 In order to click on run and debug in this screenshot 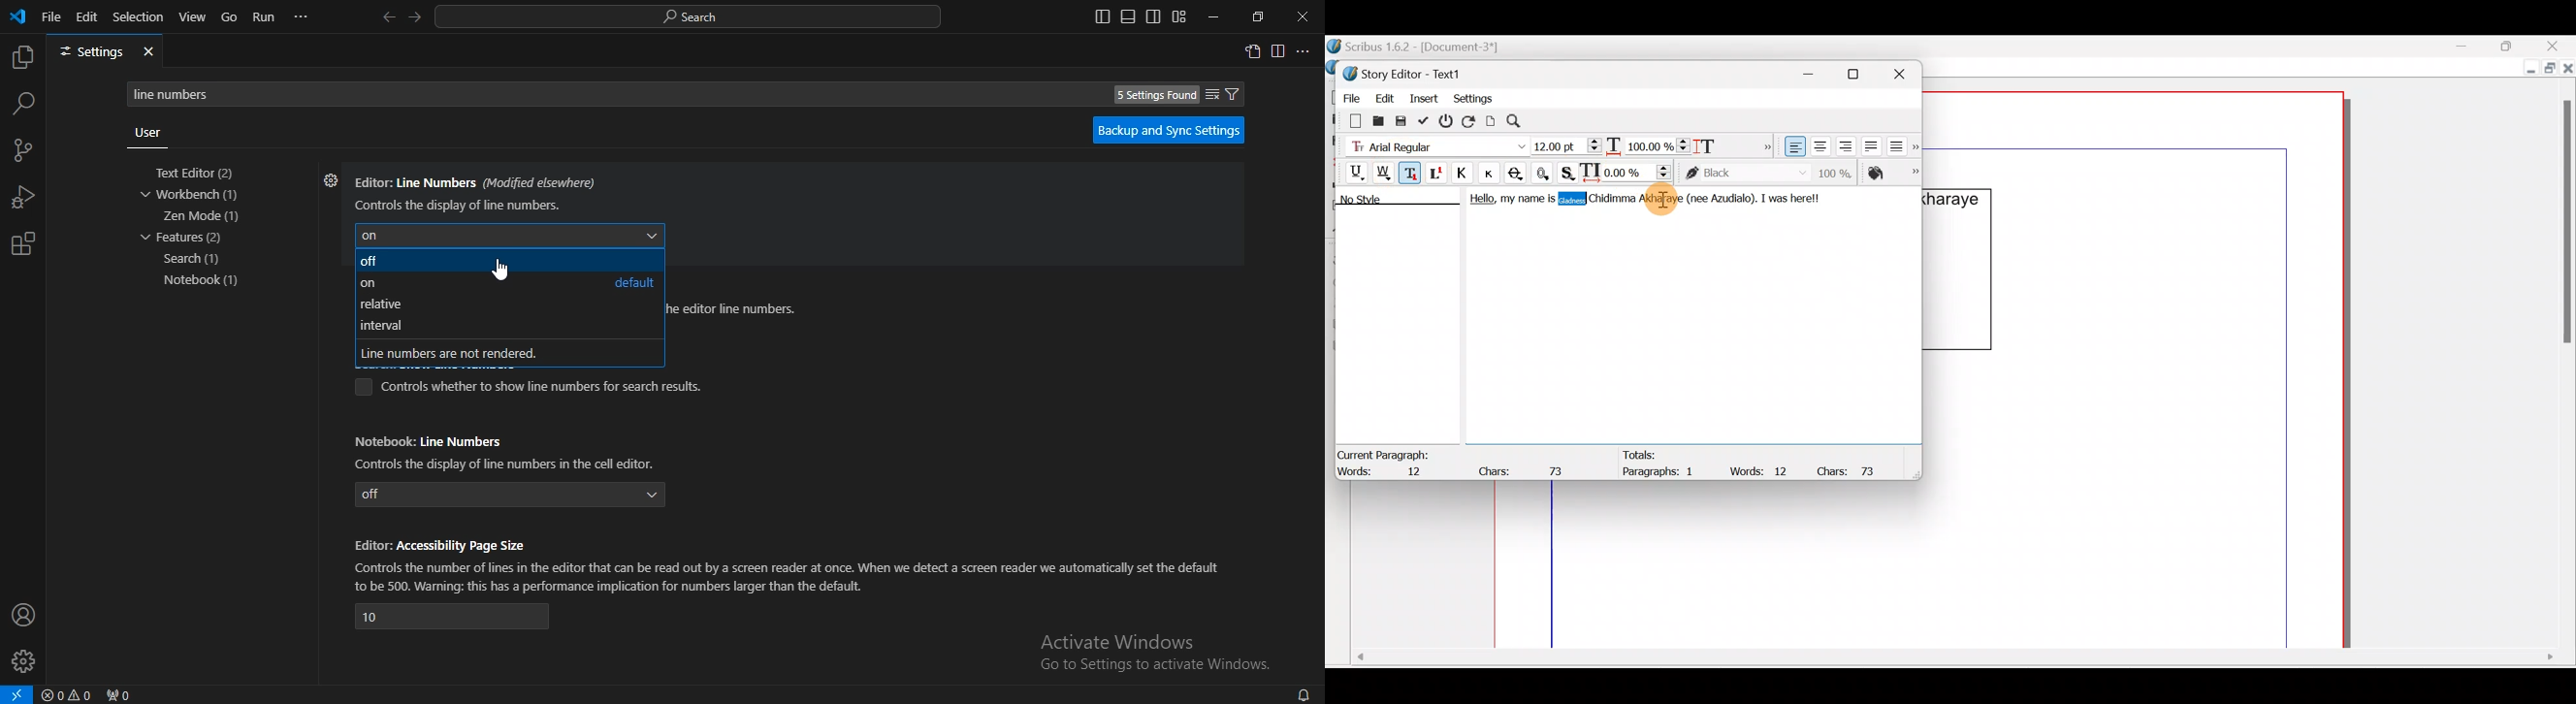, I will do `click(23, 200)`.